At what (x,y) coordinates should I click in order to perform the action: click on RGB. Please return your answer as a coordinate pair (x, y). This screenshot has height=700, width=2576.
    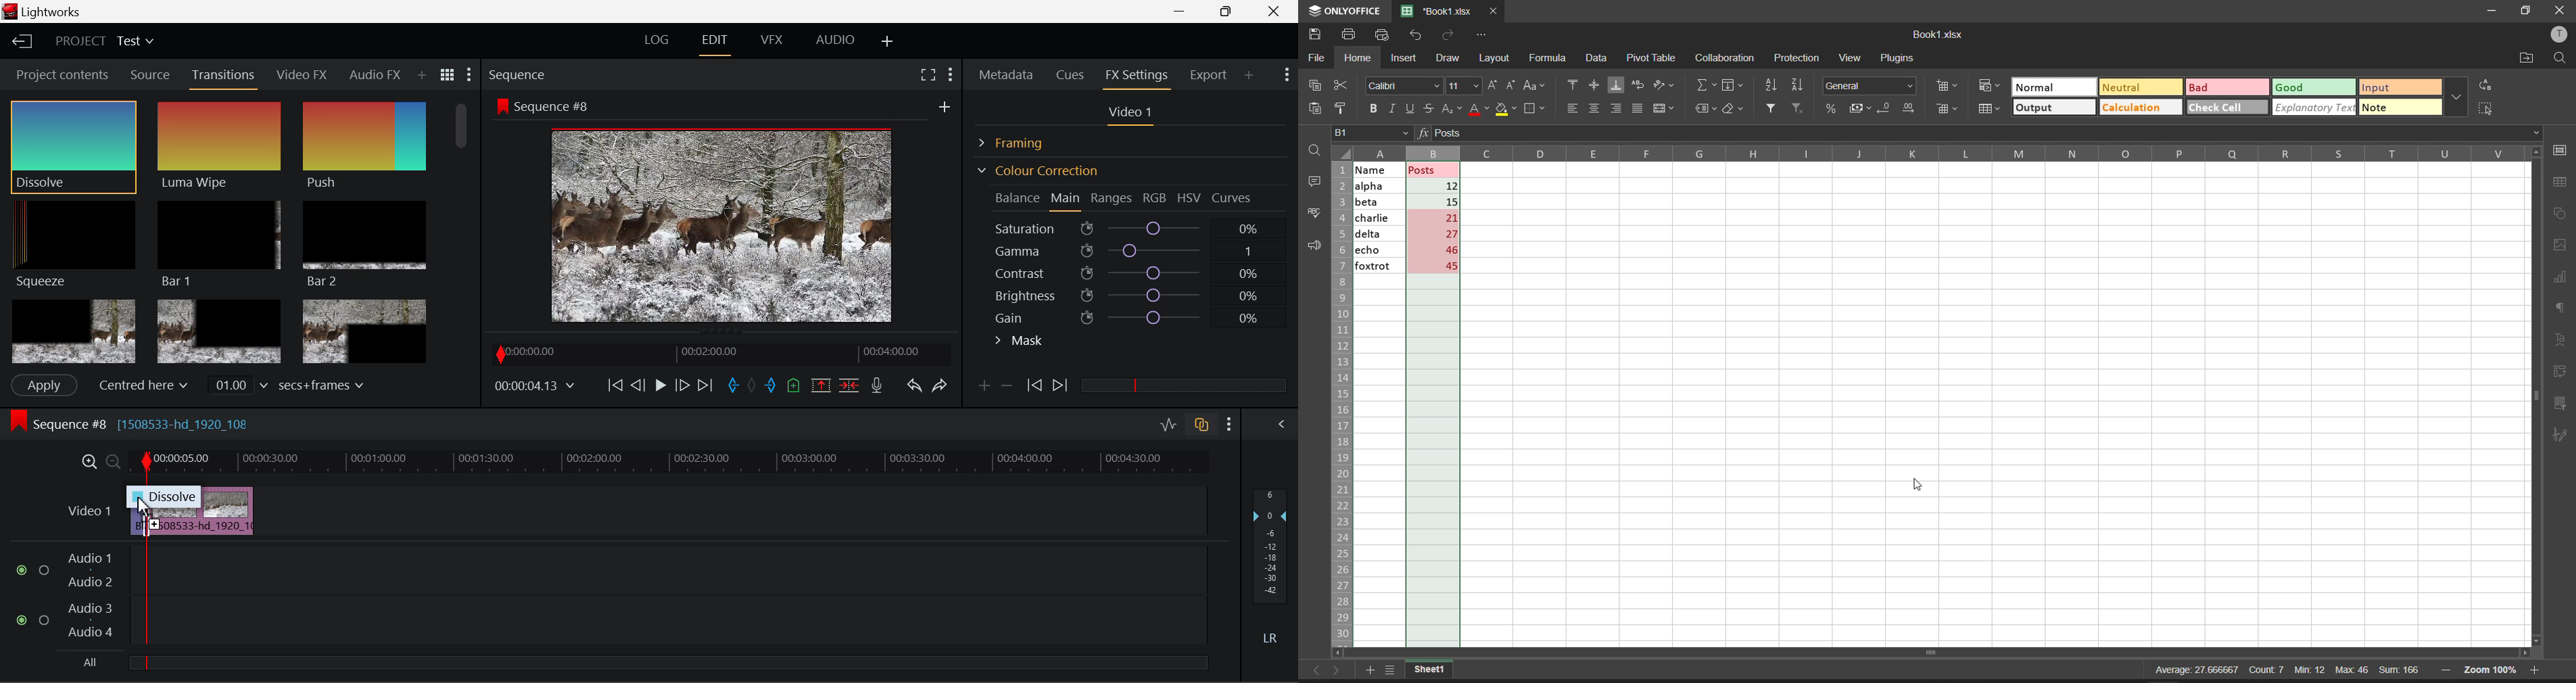
    Looking at the image, I should click on (1155, 199).